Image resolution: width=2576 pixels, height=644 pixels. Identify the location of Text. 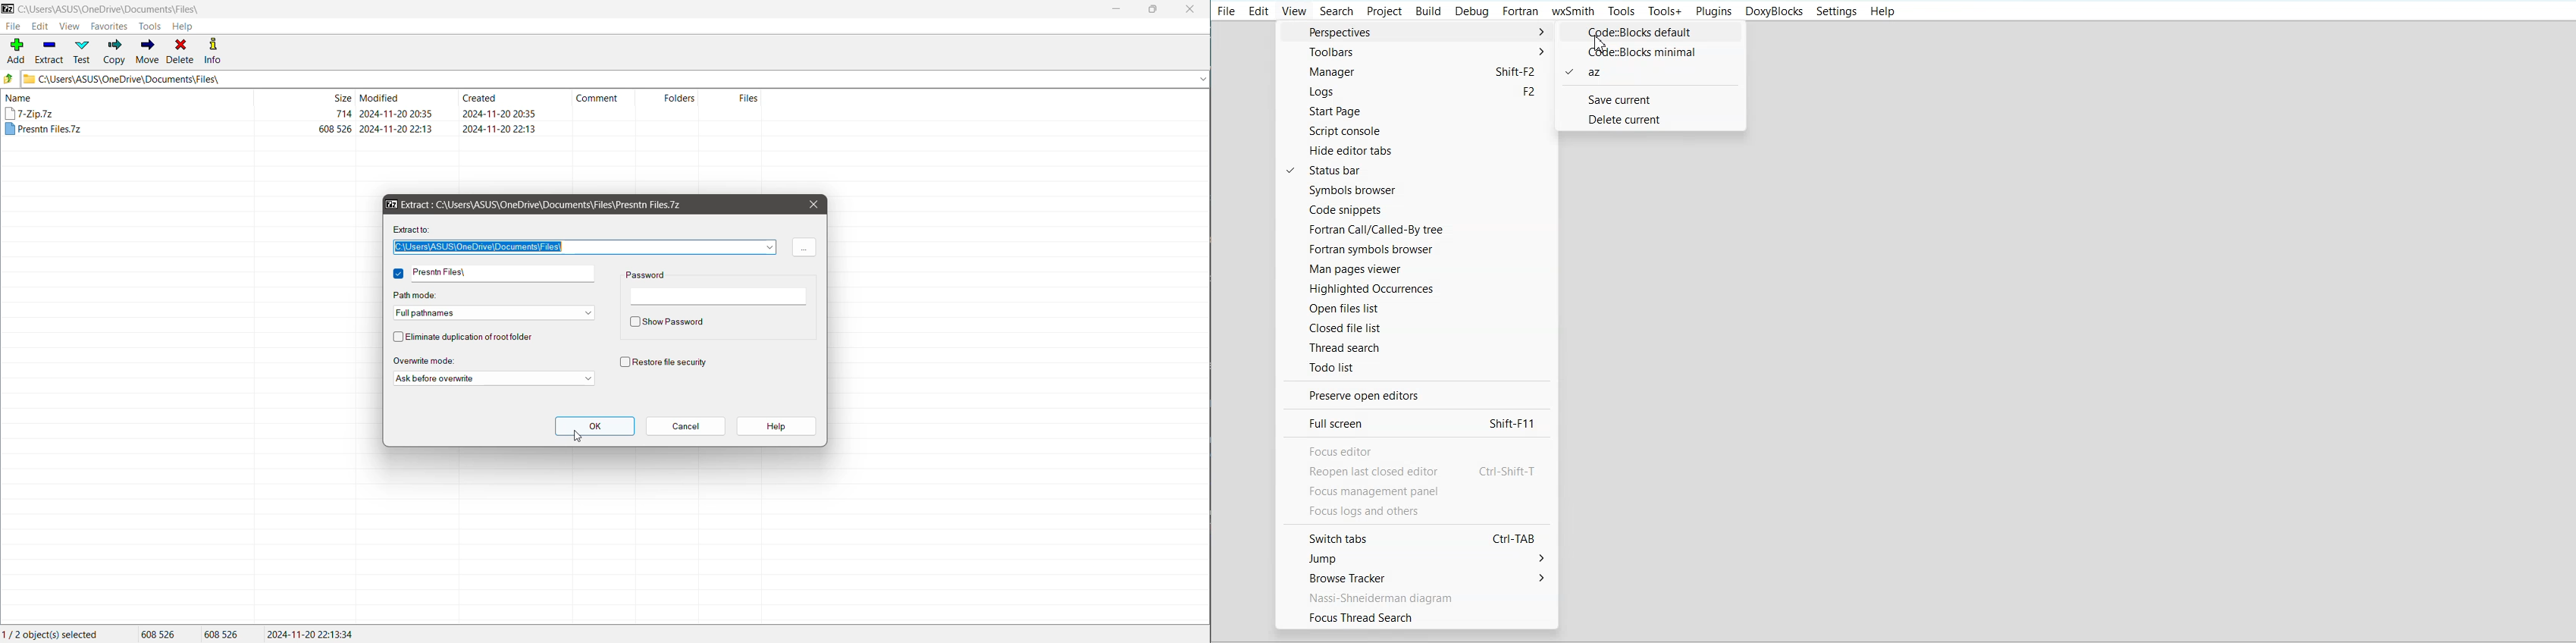
(1377, 598).